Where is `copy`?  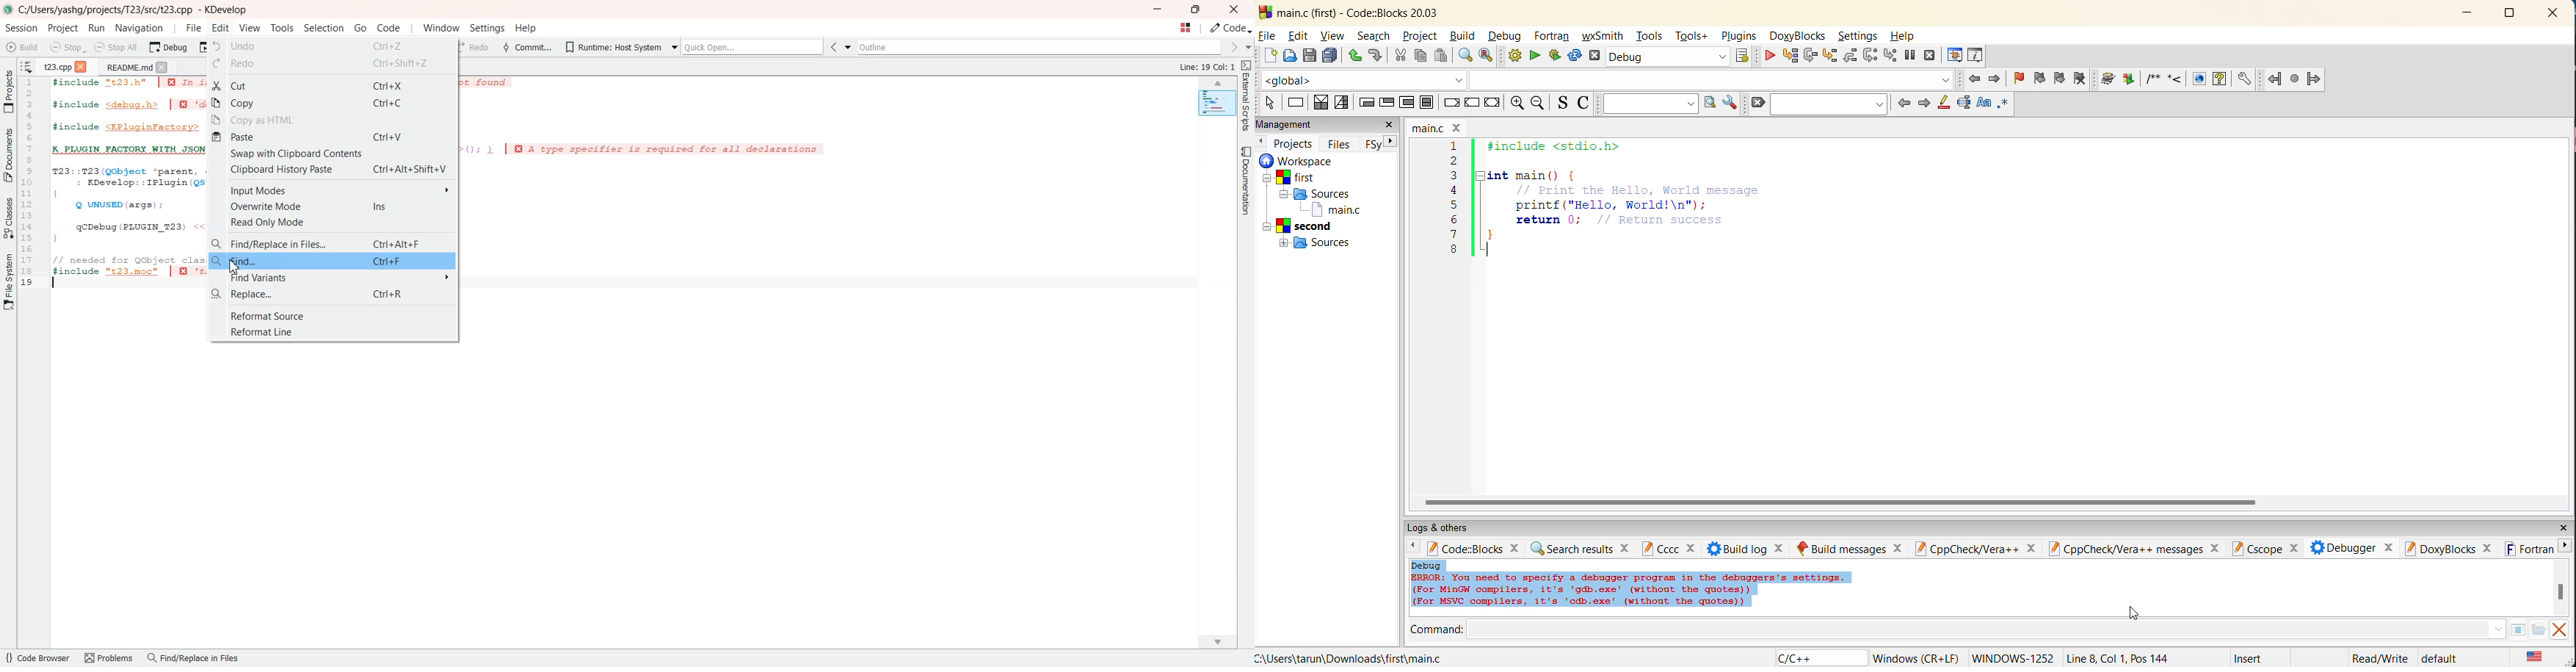 copy is located at coordinates (1422, 57).